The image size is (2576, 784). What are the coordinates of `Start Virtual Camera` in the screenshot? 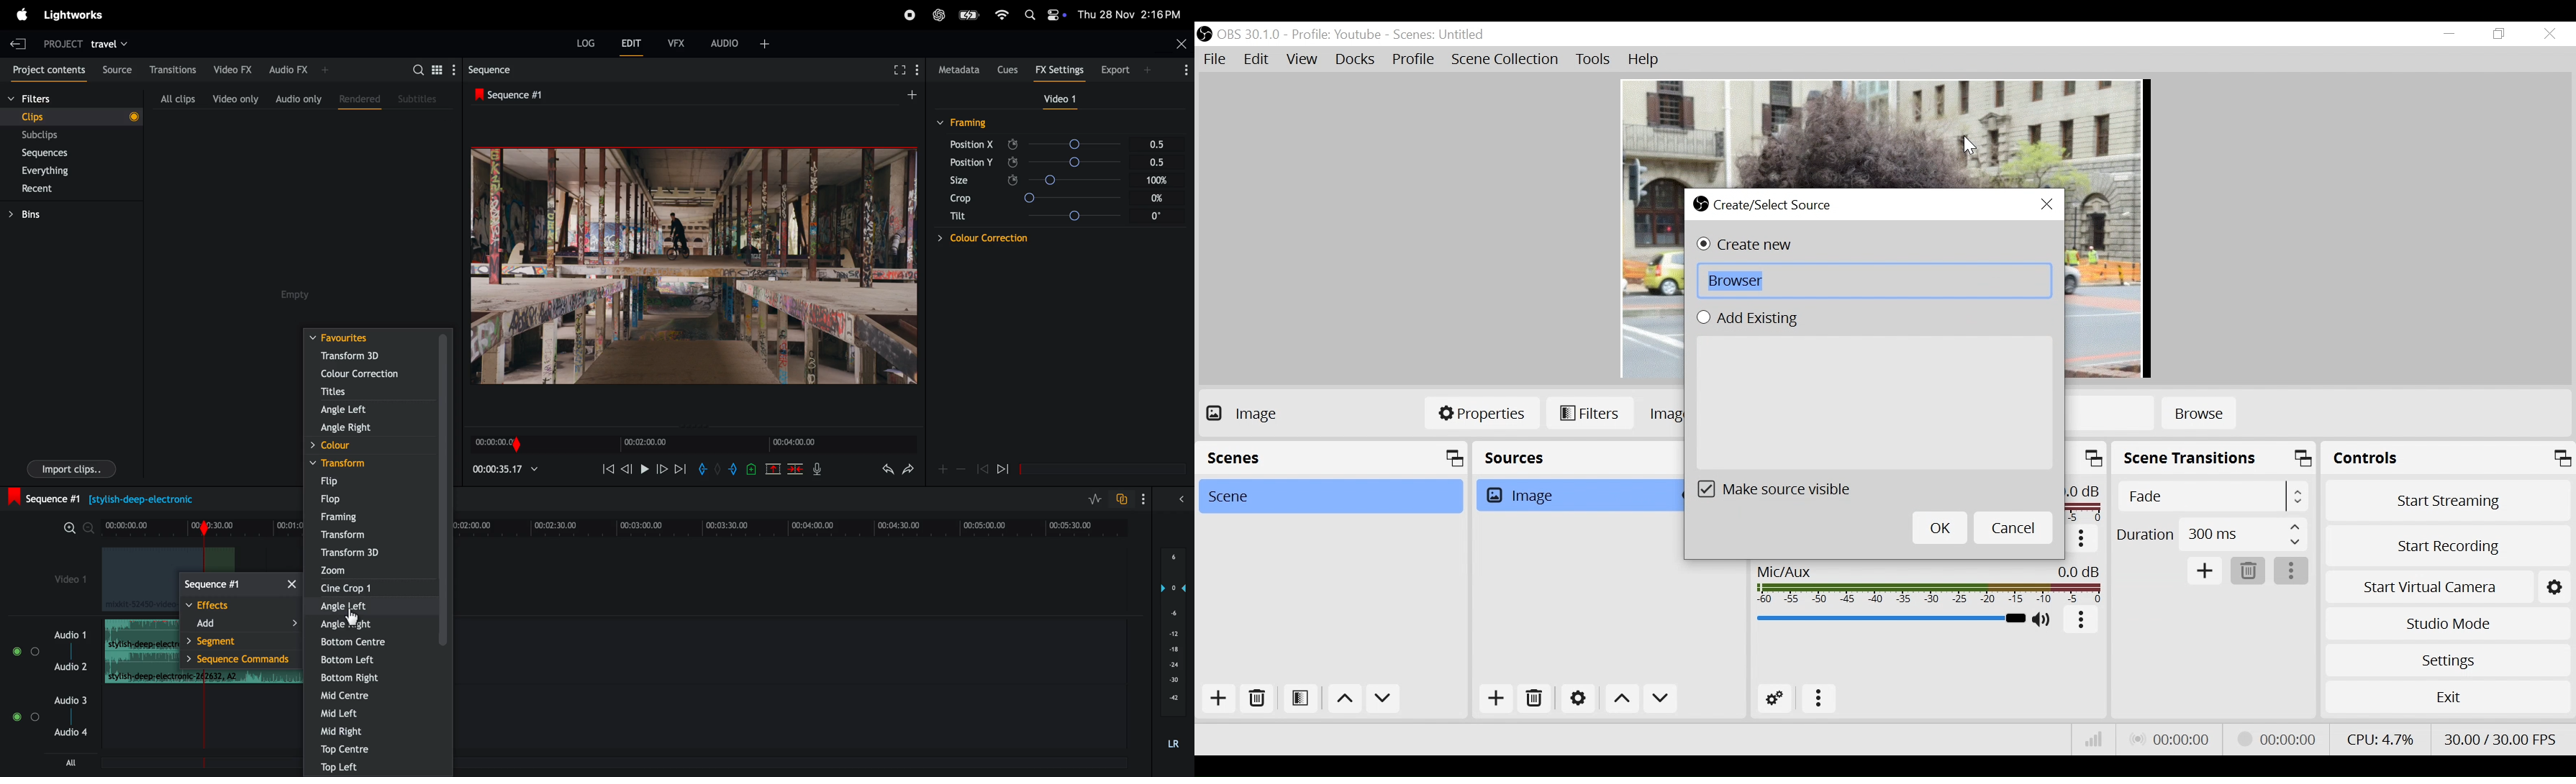 It's located at (2428, 588).